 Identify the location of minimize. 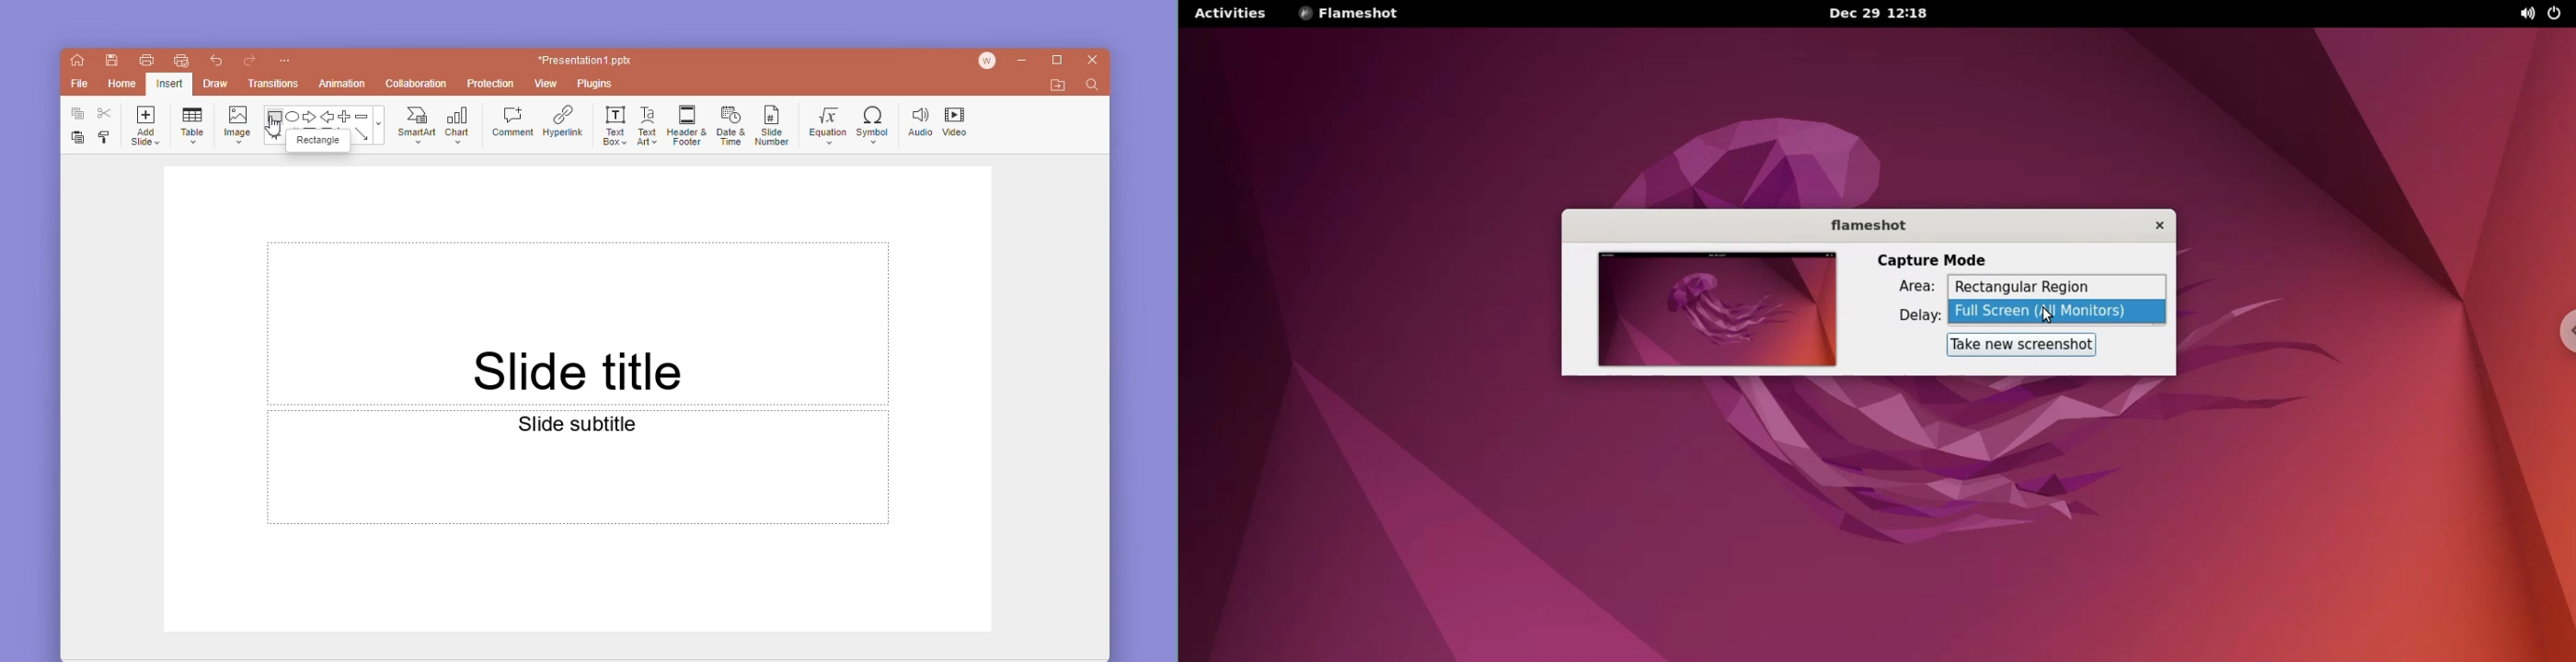
(1024, 62).